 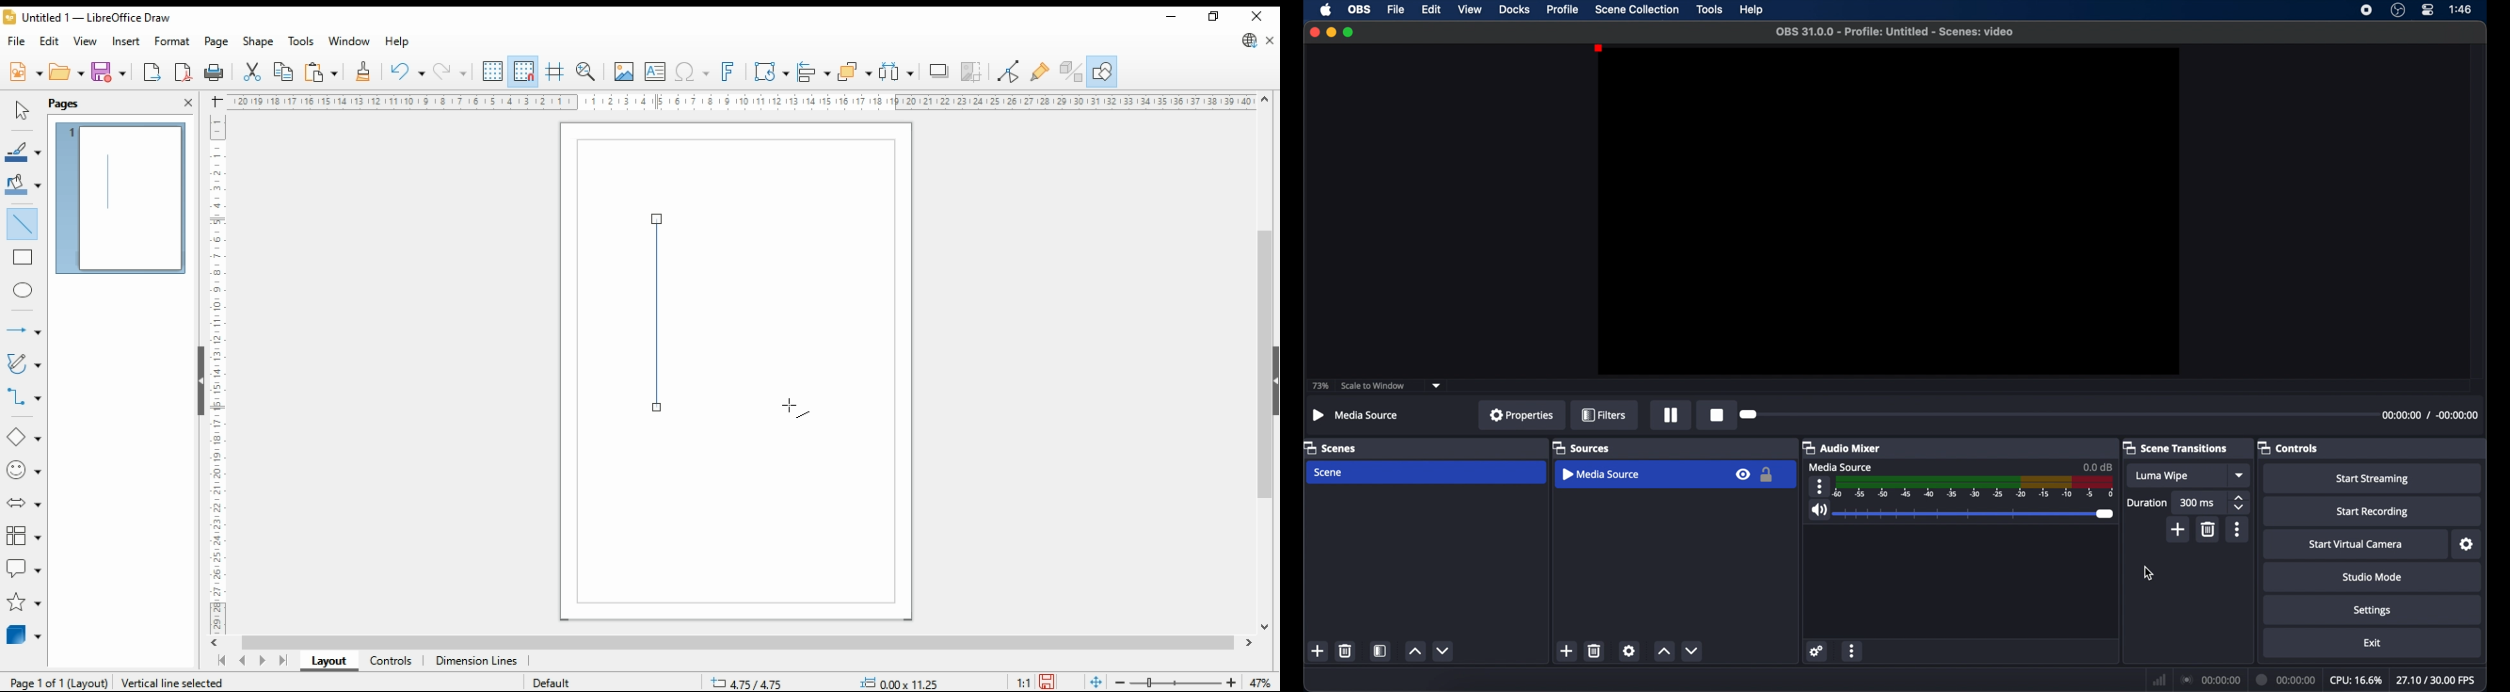 I want to click on insert image, so click(x=623, y=71).